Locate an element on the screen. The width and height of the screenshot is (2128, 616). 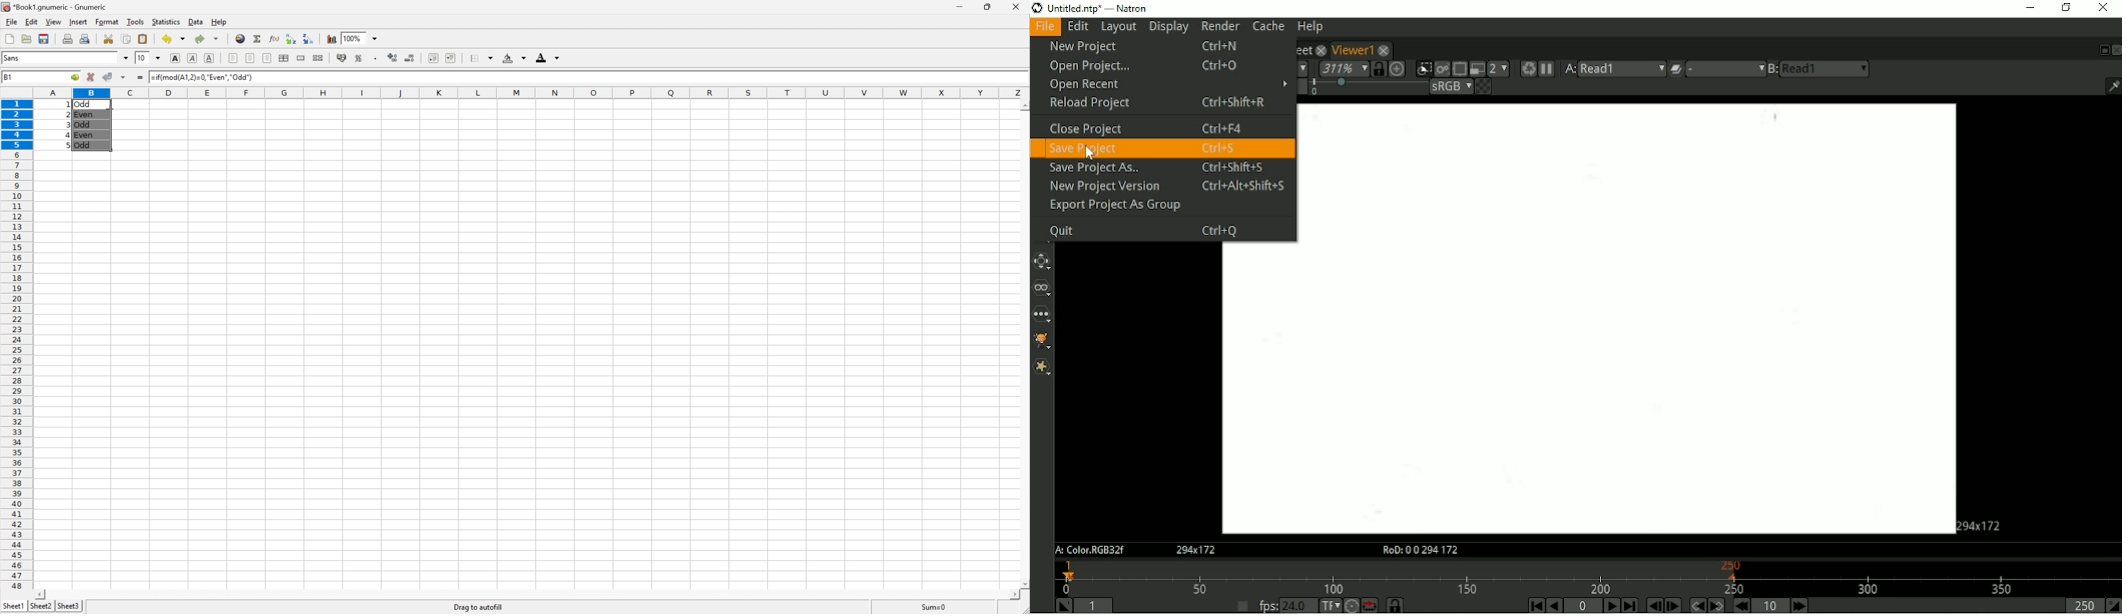
Align Right is located at coordinates (267, 58).